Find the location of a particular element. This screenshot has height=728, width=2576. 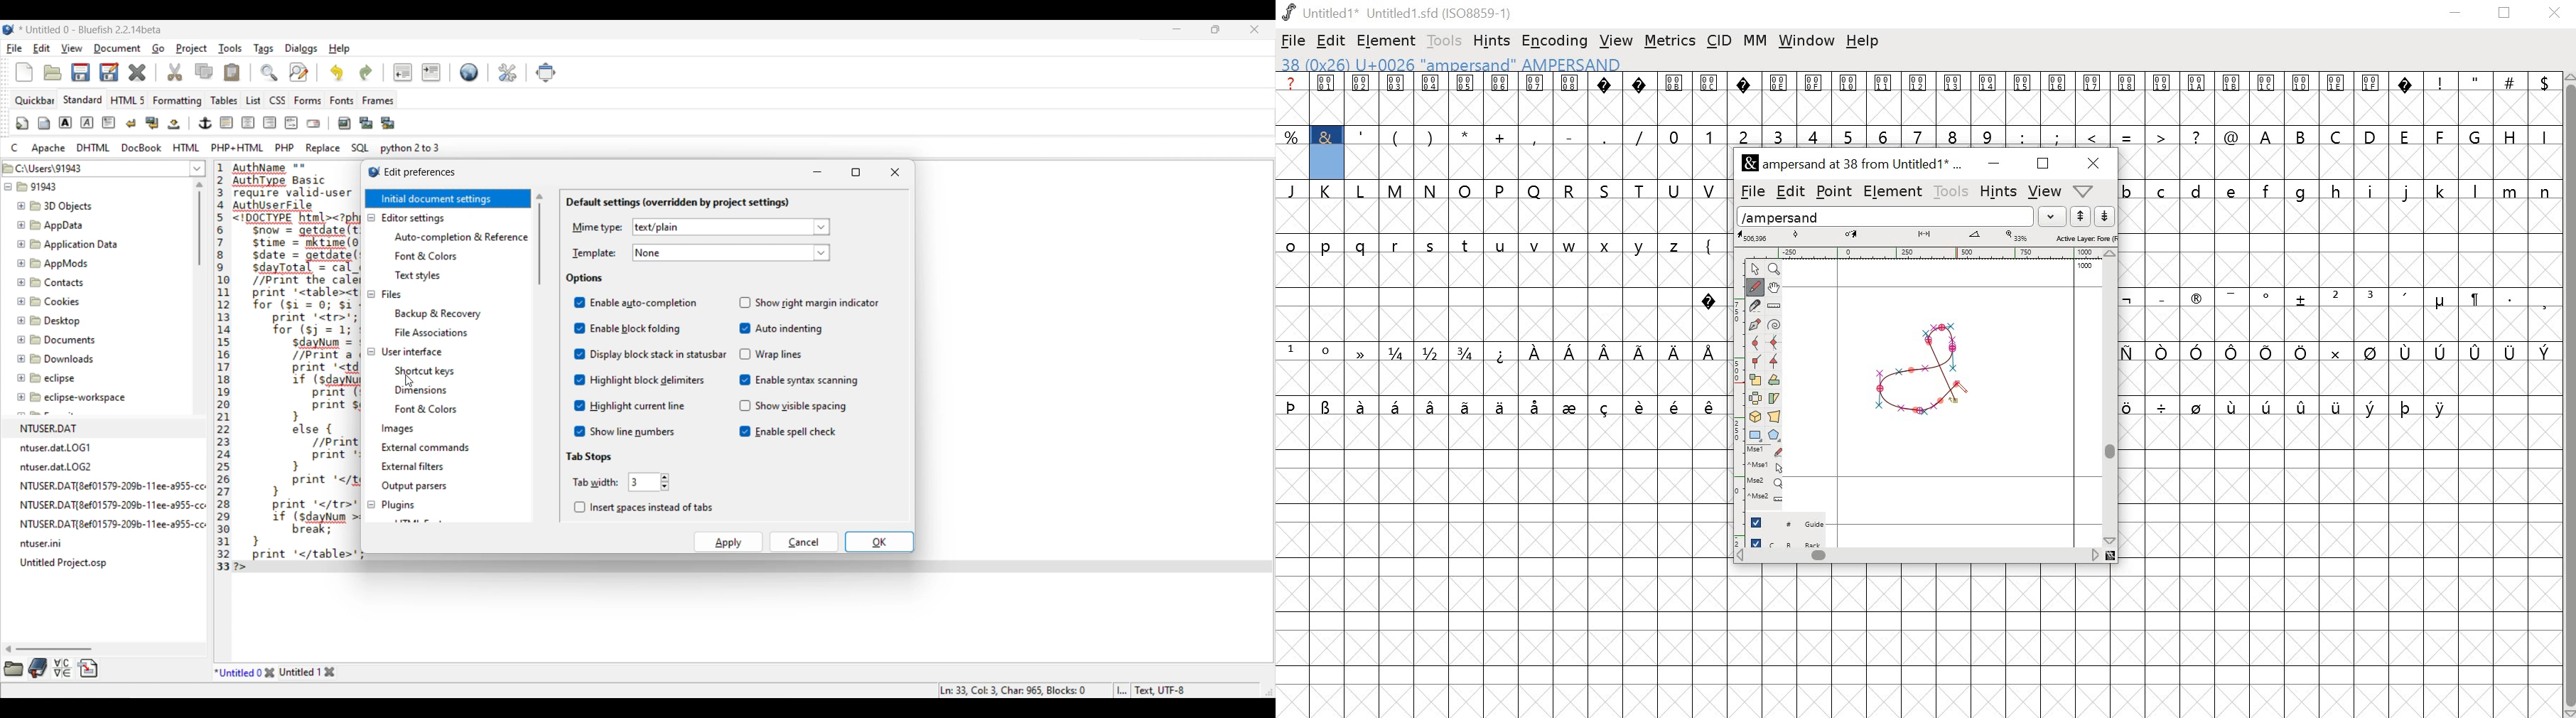

skew selection is located at coordinates (1776, 398).